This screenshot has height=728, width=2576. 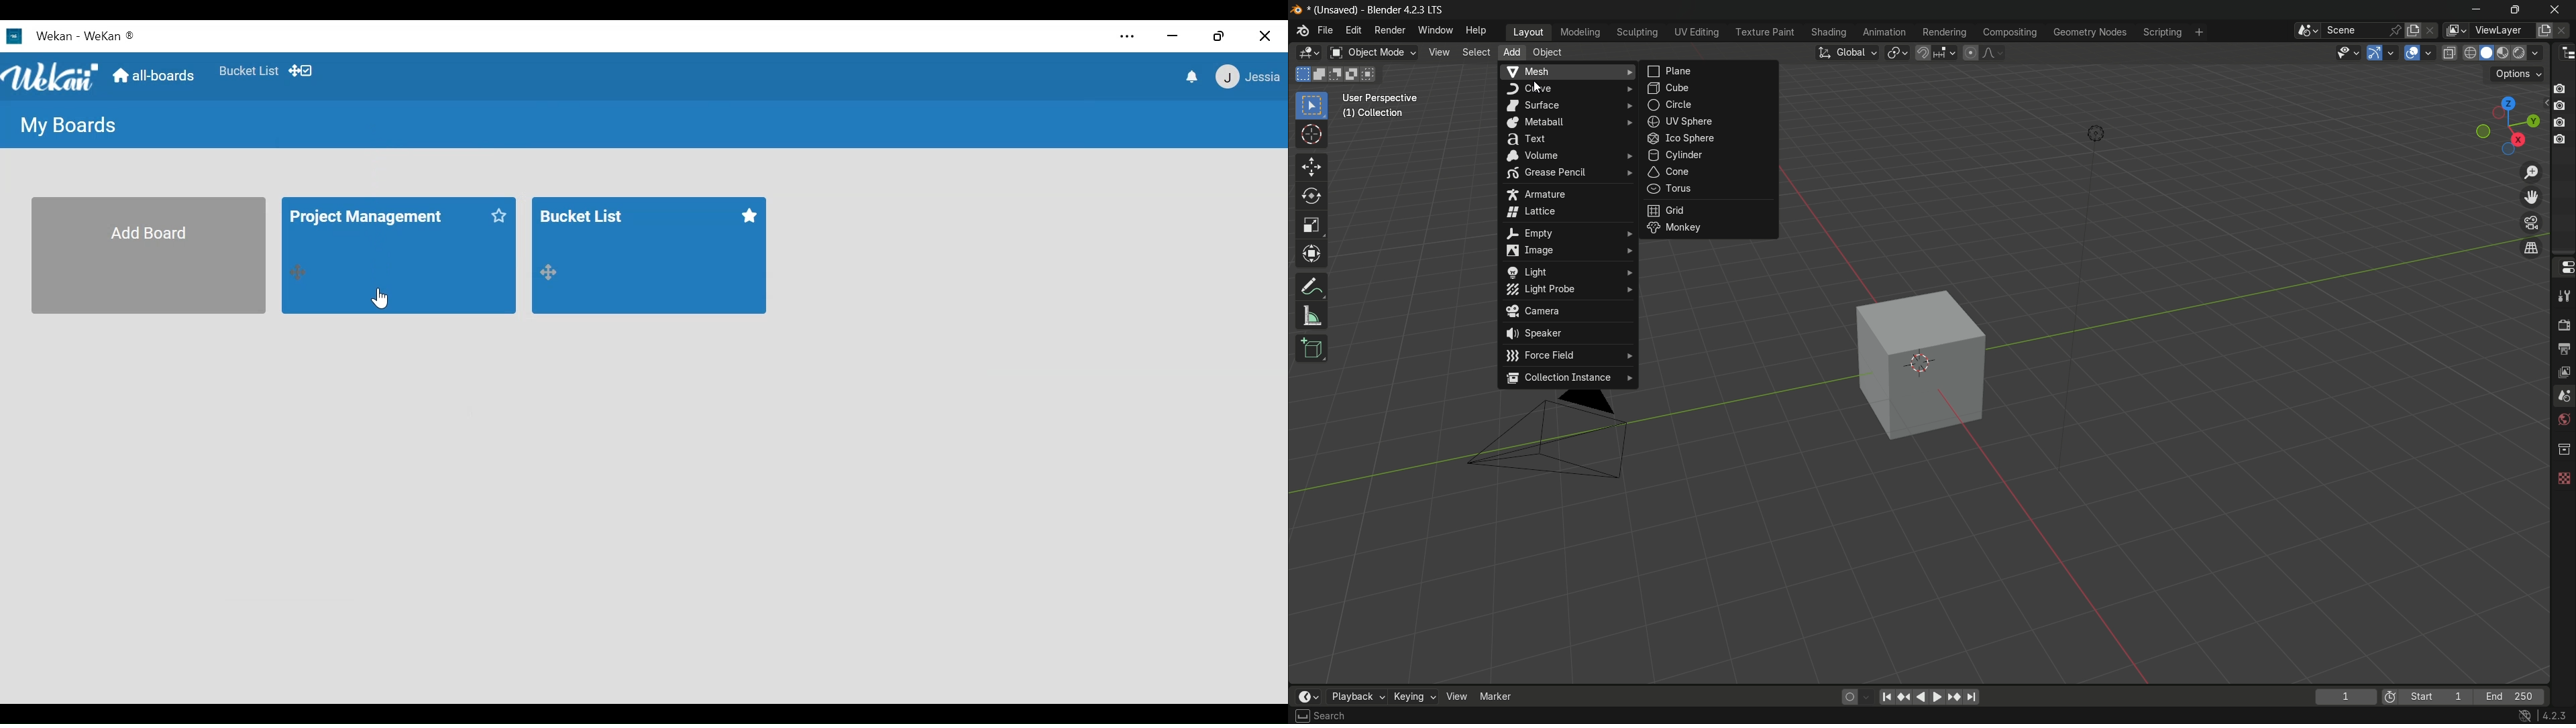 I want to click on current frame, so click(x=2346, y=696).